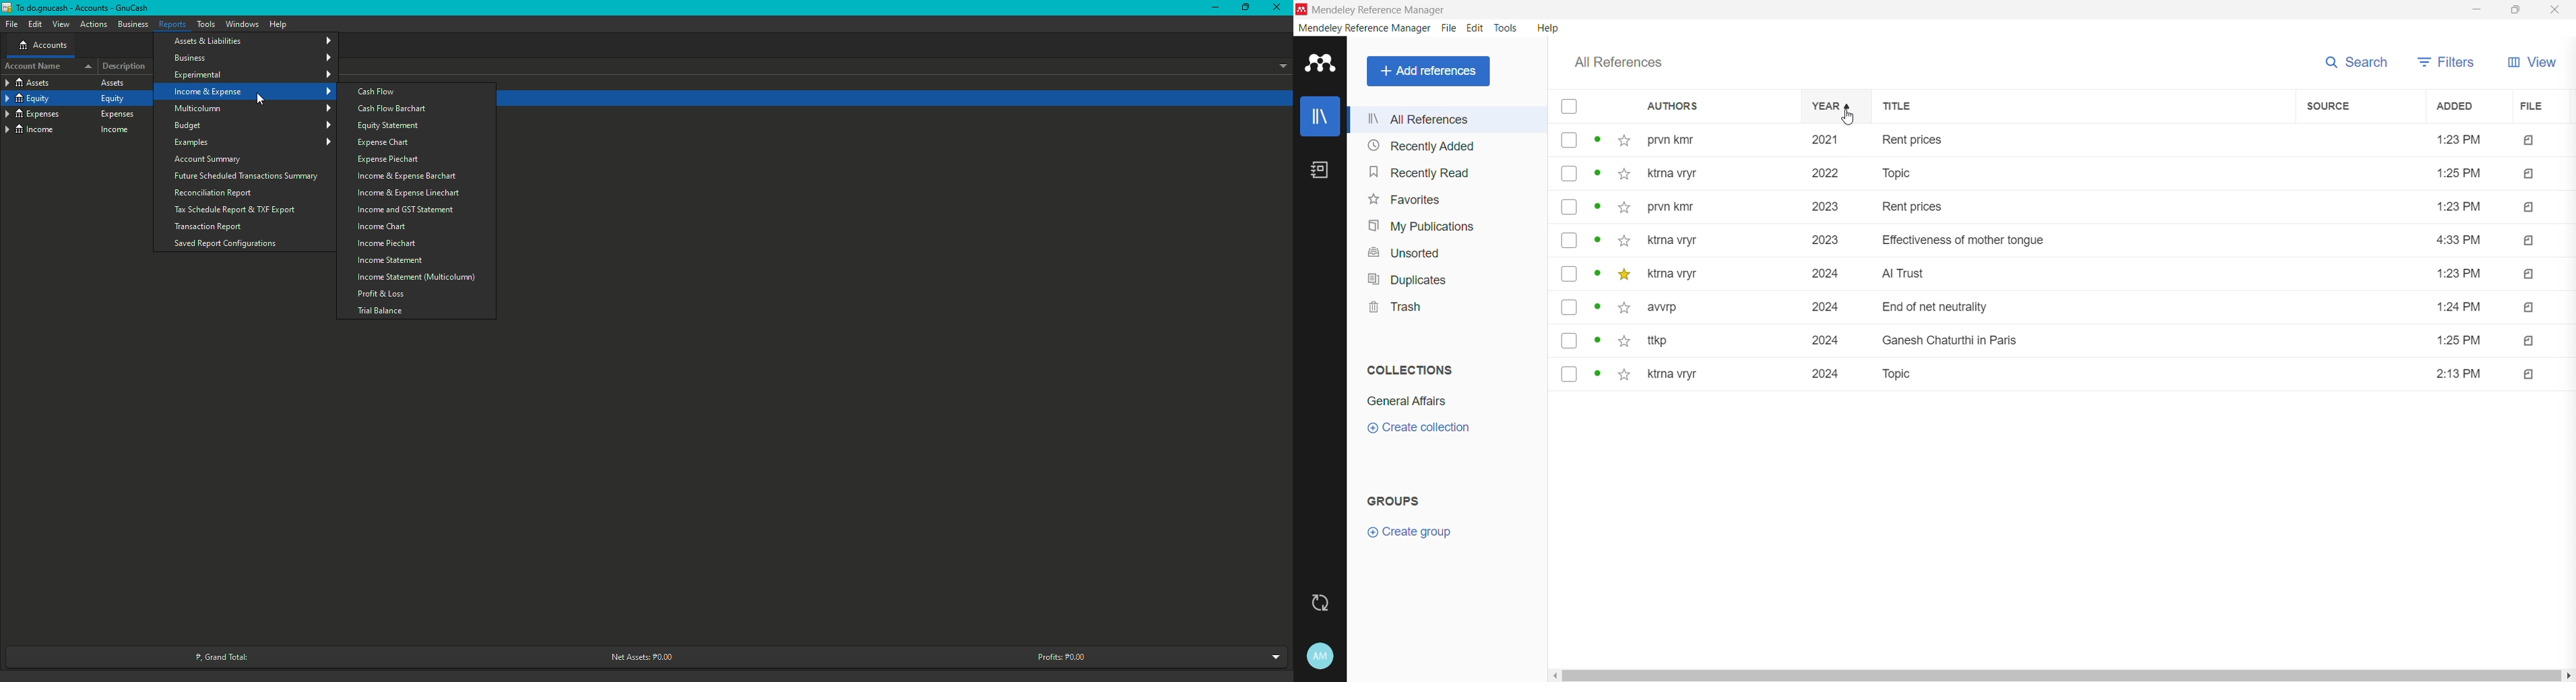 This screenshot has width=2576, height=700. I want to click on Multicolum, so click(255, 108).